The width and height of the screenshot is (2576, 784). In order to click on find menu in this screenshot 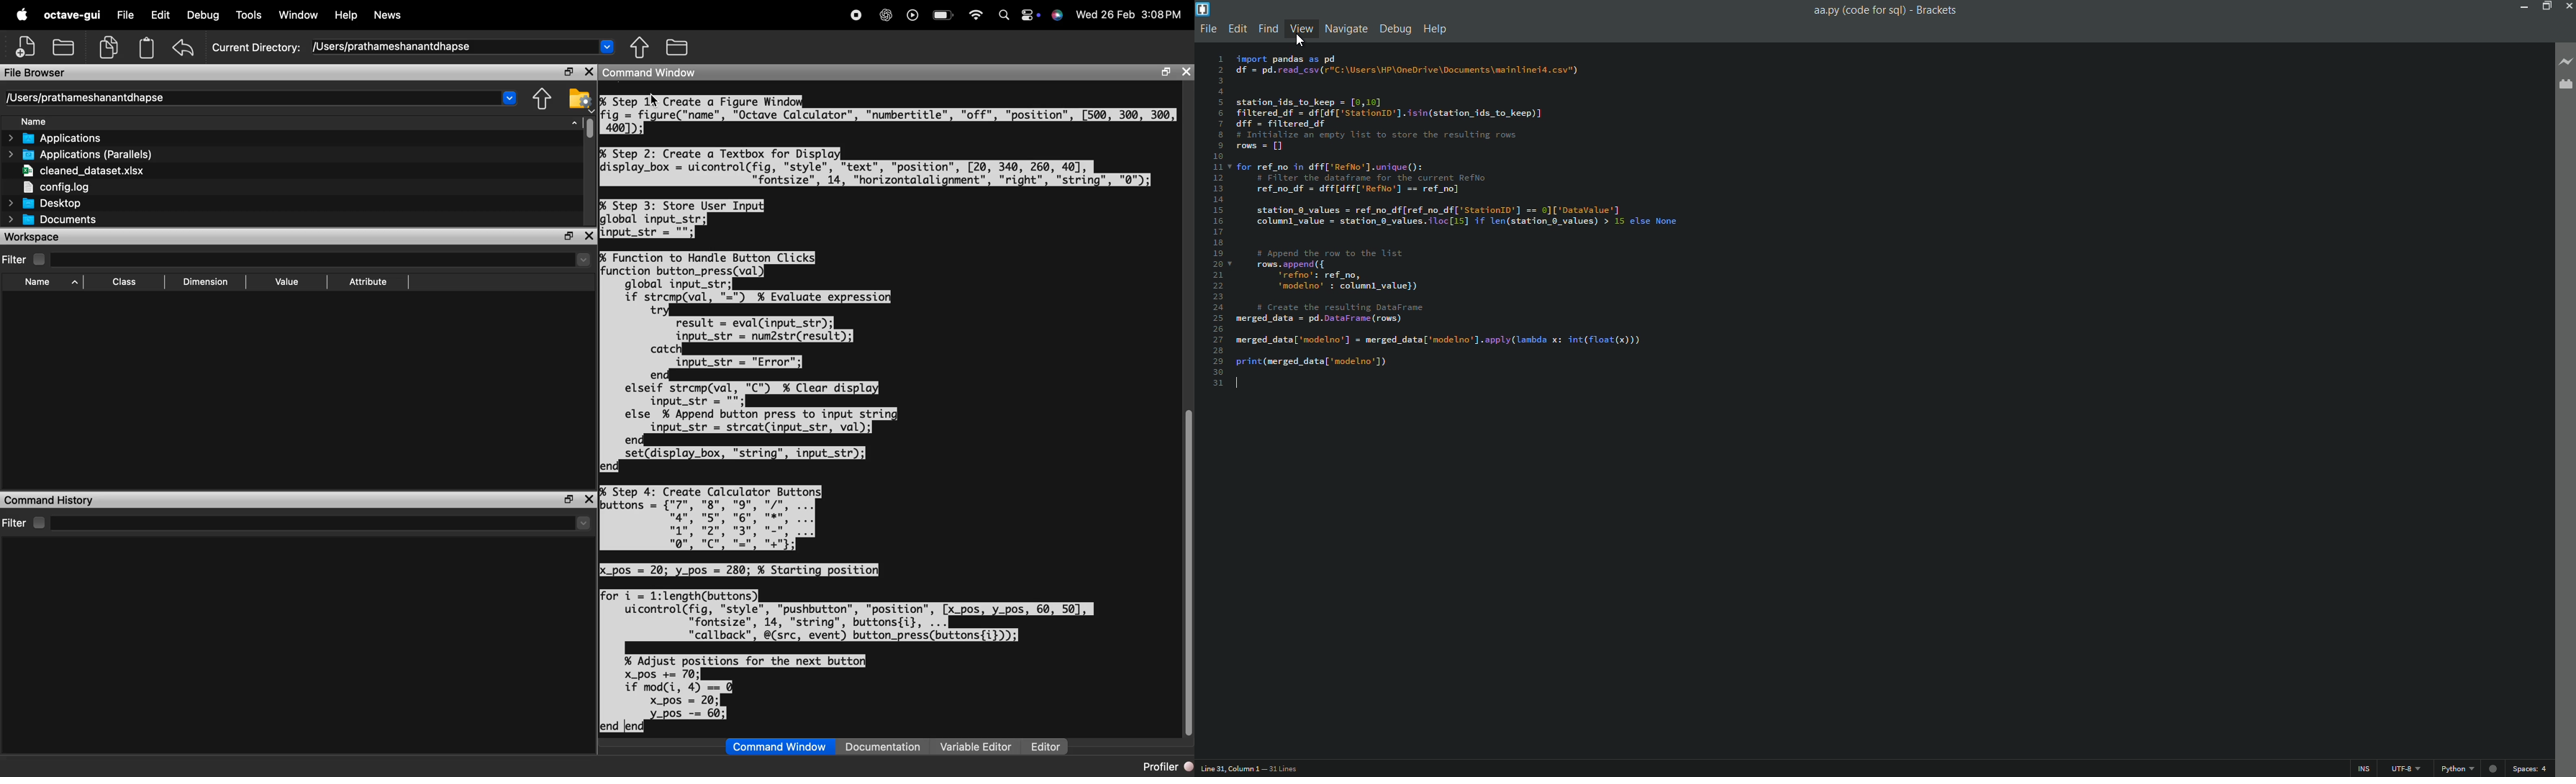, I will do `click(1266, 28)`.